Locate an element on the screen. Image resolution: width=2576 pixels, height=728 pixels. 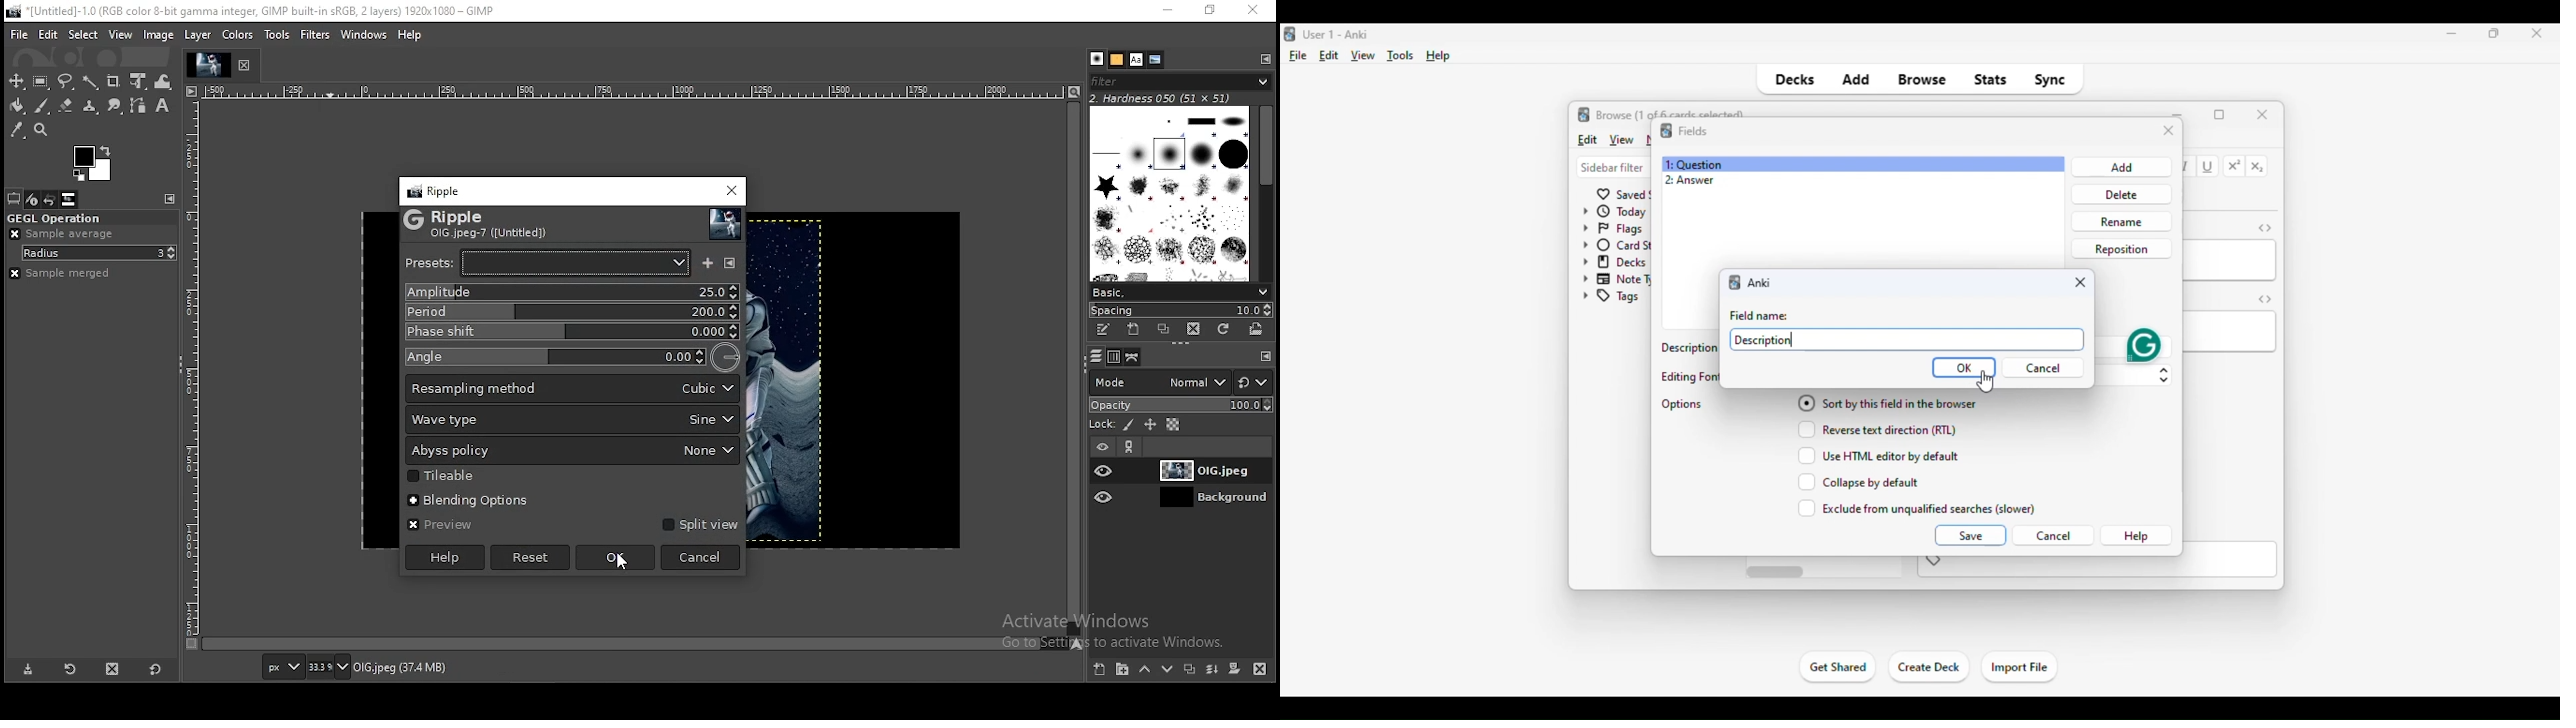
cancel is located at coordinates (2053, 536).